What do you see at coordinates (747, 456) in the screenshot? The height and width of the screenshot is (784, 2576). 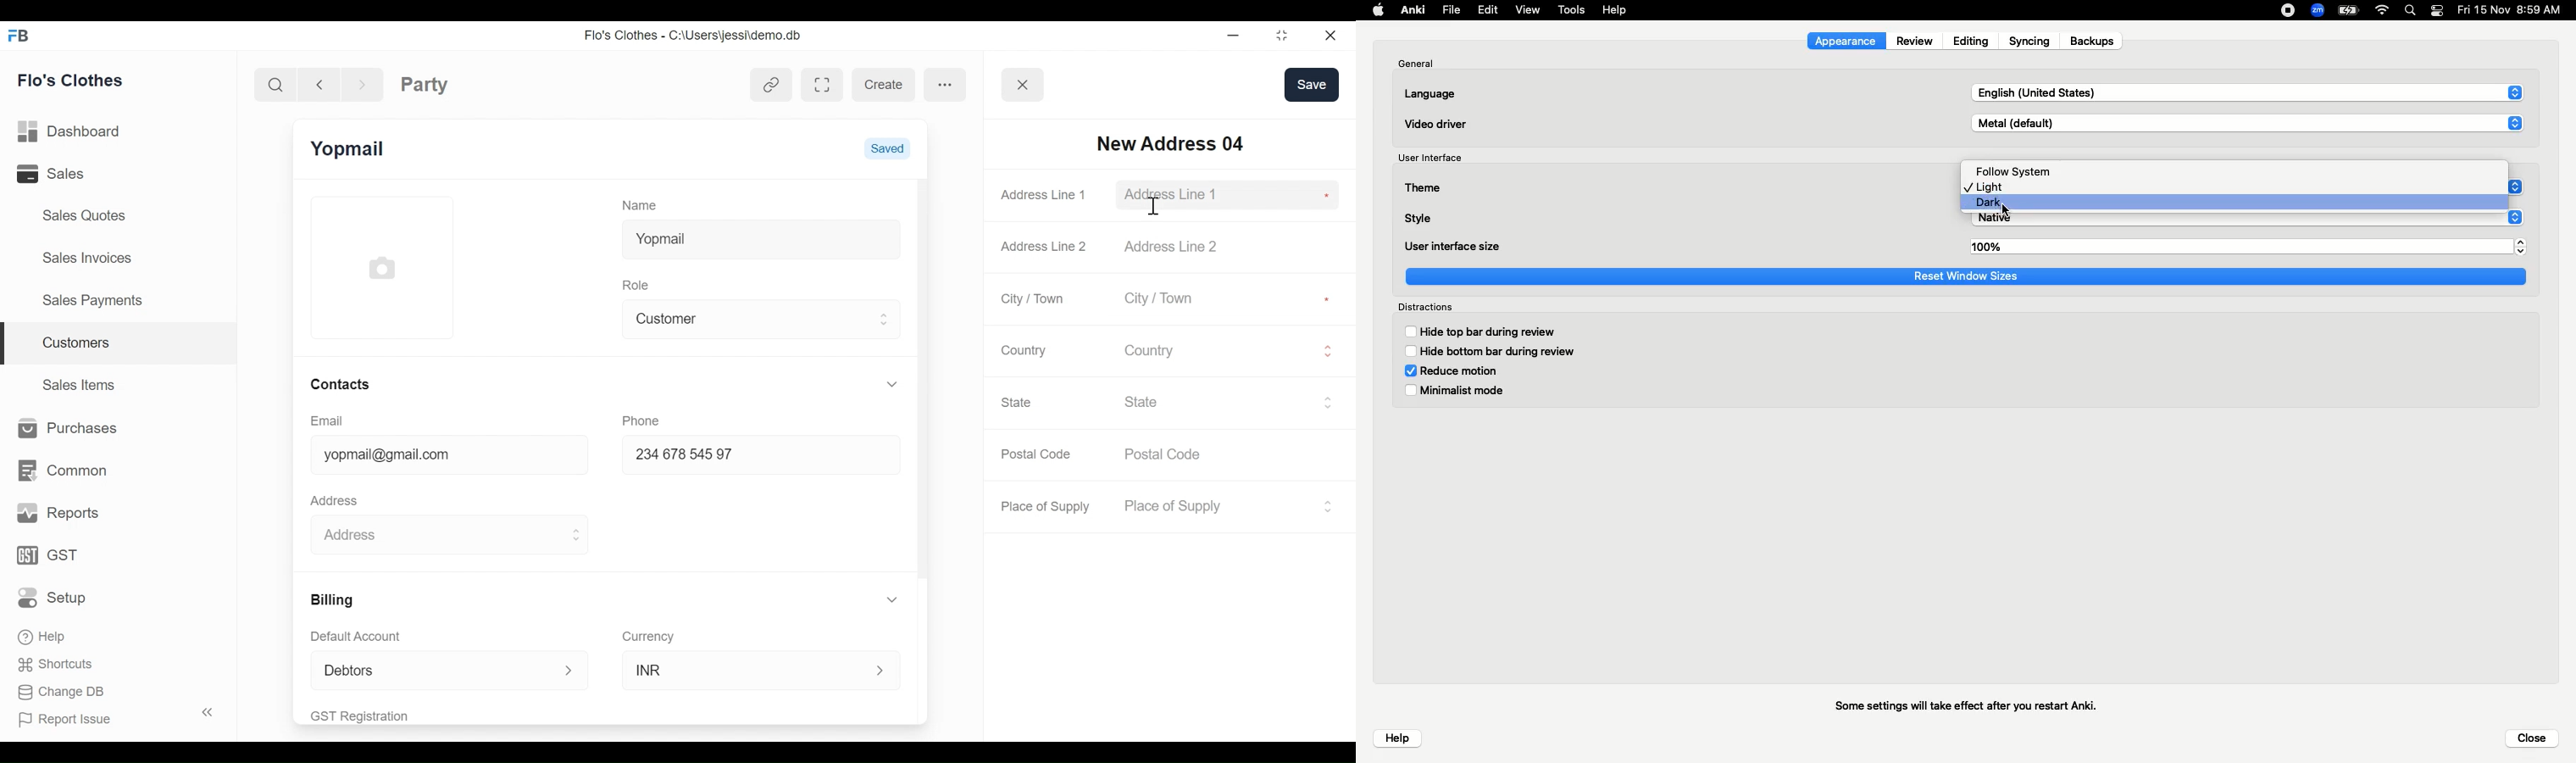 I see `234678 54597` at bounding box center [747, 456].